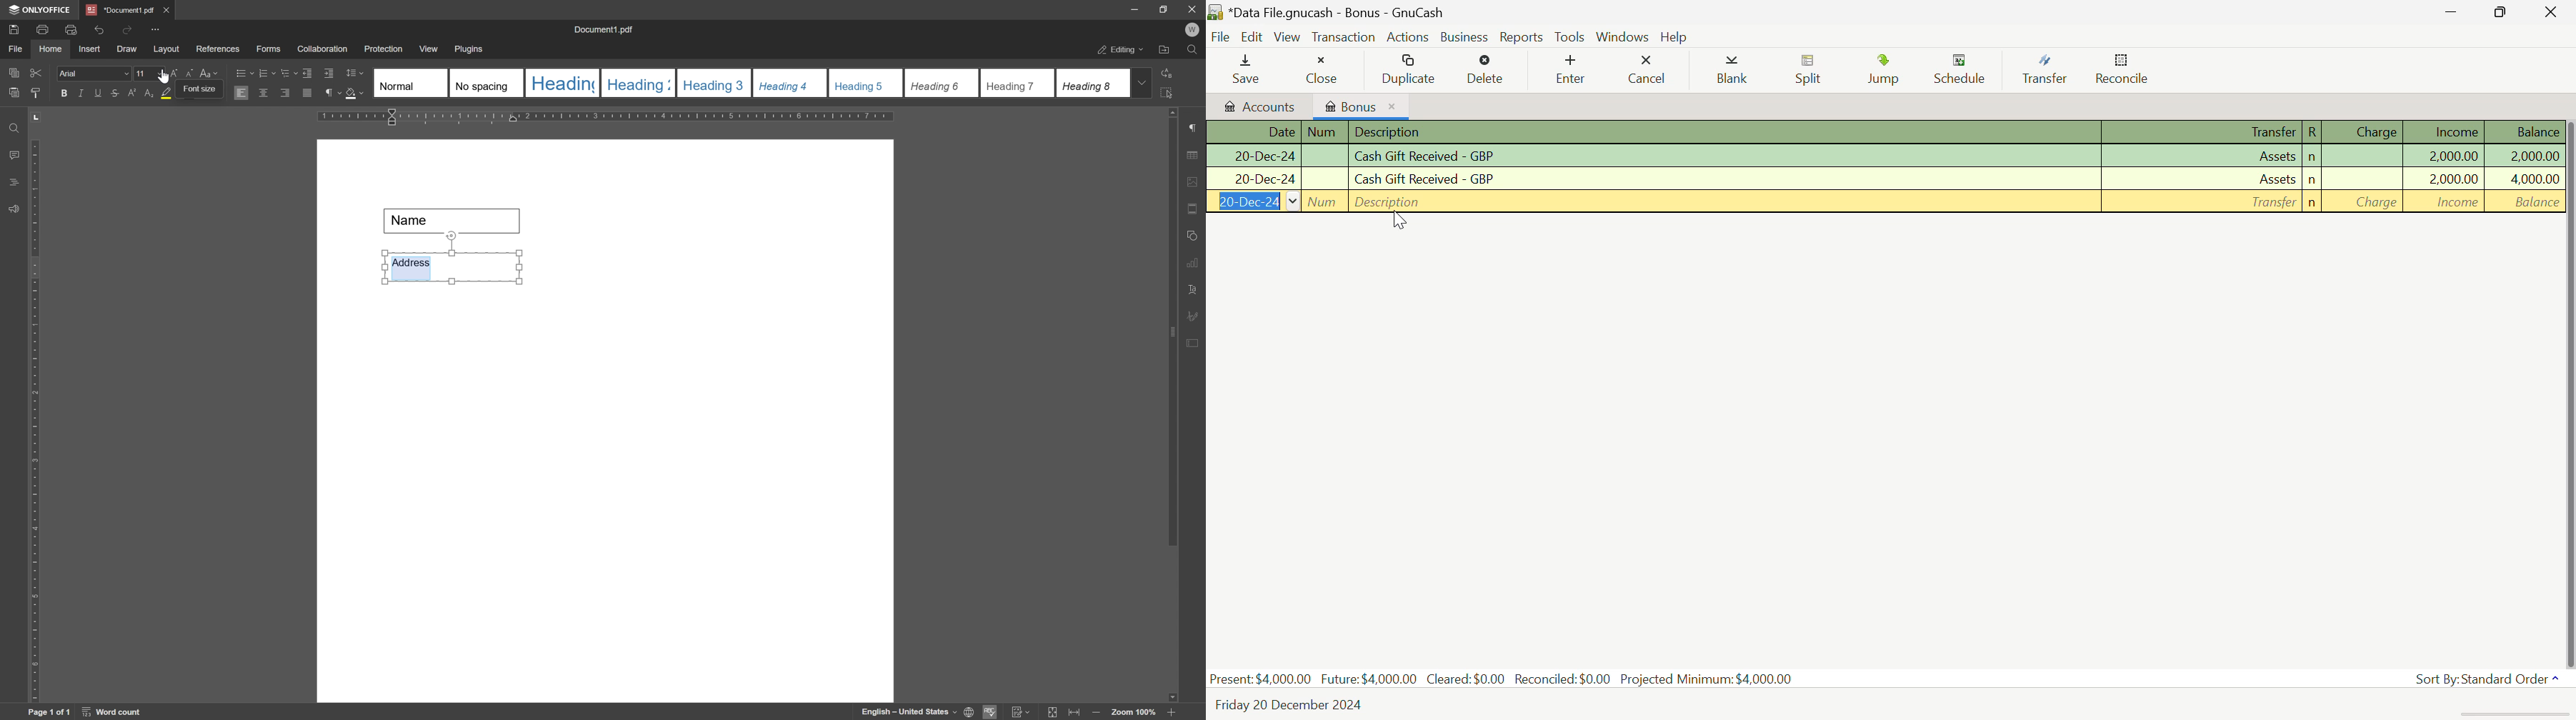 The height and width of the screenshot is (728, 2576). I want to click on Reconcile, so click(2122, 69).